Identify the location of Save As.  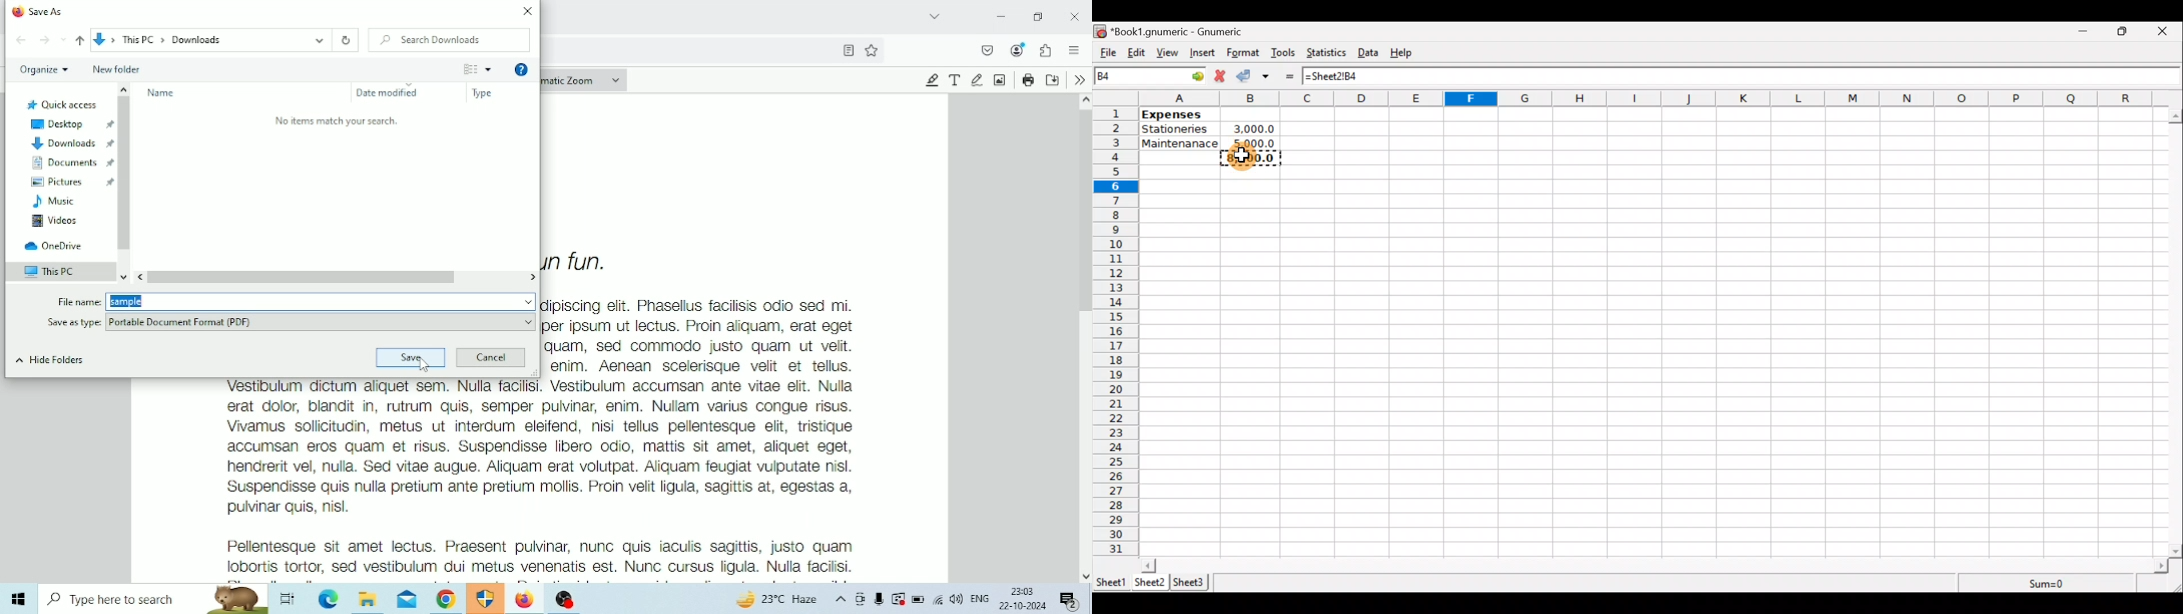
(47, 11).